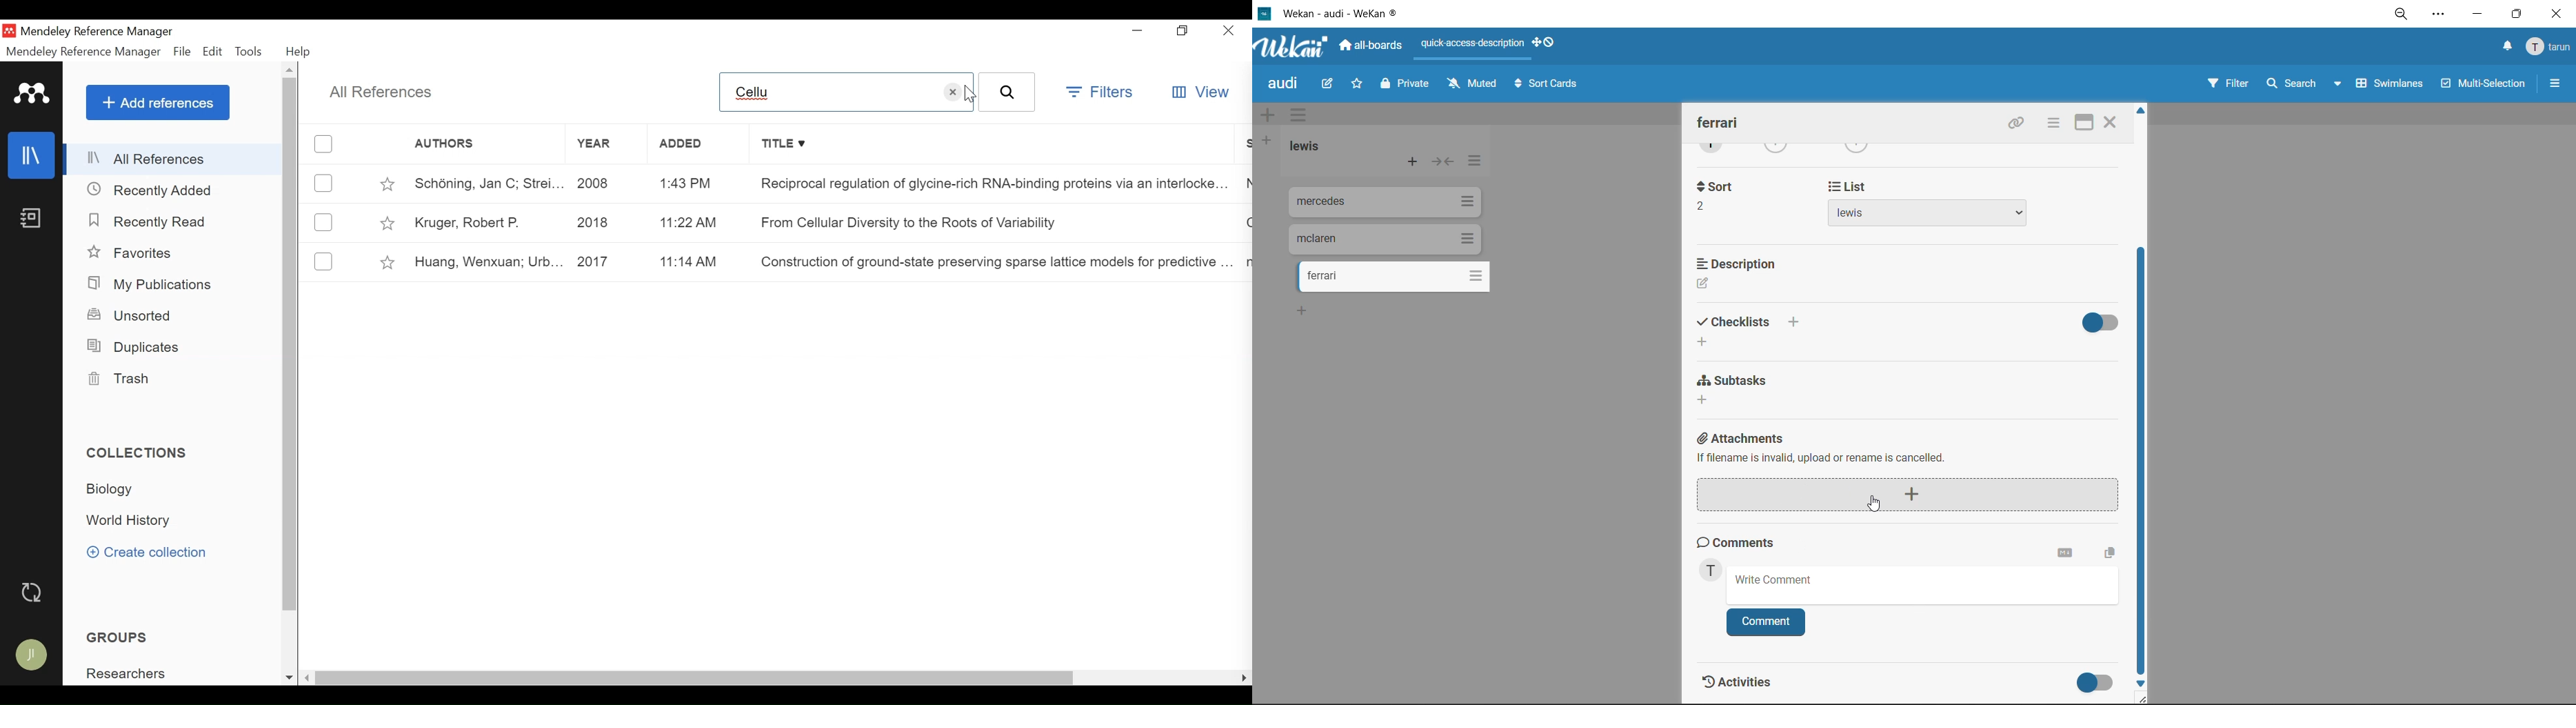 The height and width of the screenshot is (728, 2576). I want to click on Kruger, Robert P., so click(485, 222).